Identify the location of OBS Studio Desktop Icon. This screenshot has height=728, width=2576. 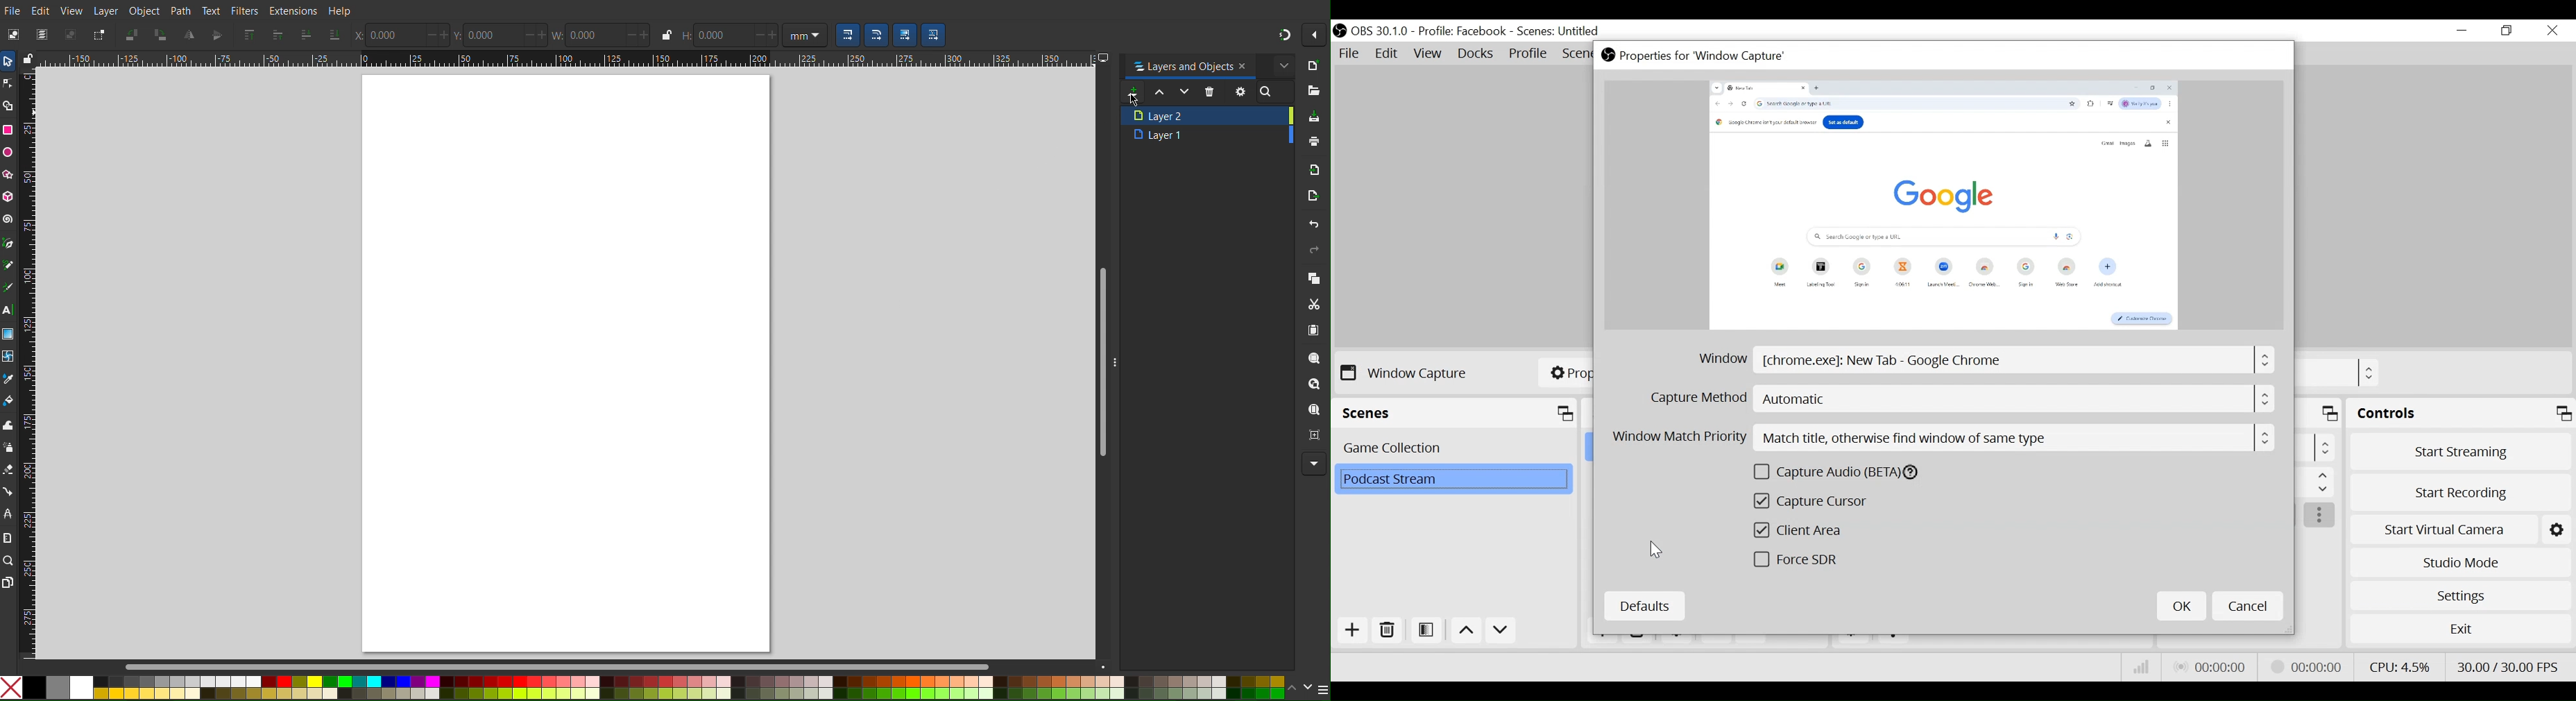
(1340, 31).